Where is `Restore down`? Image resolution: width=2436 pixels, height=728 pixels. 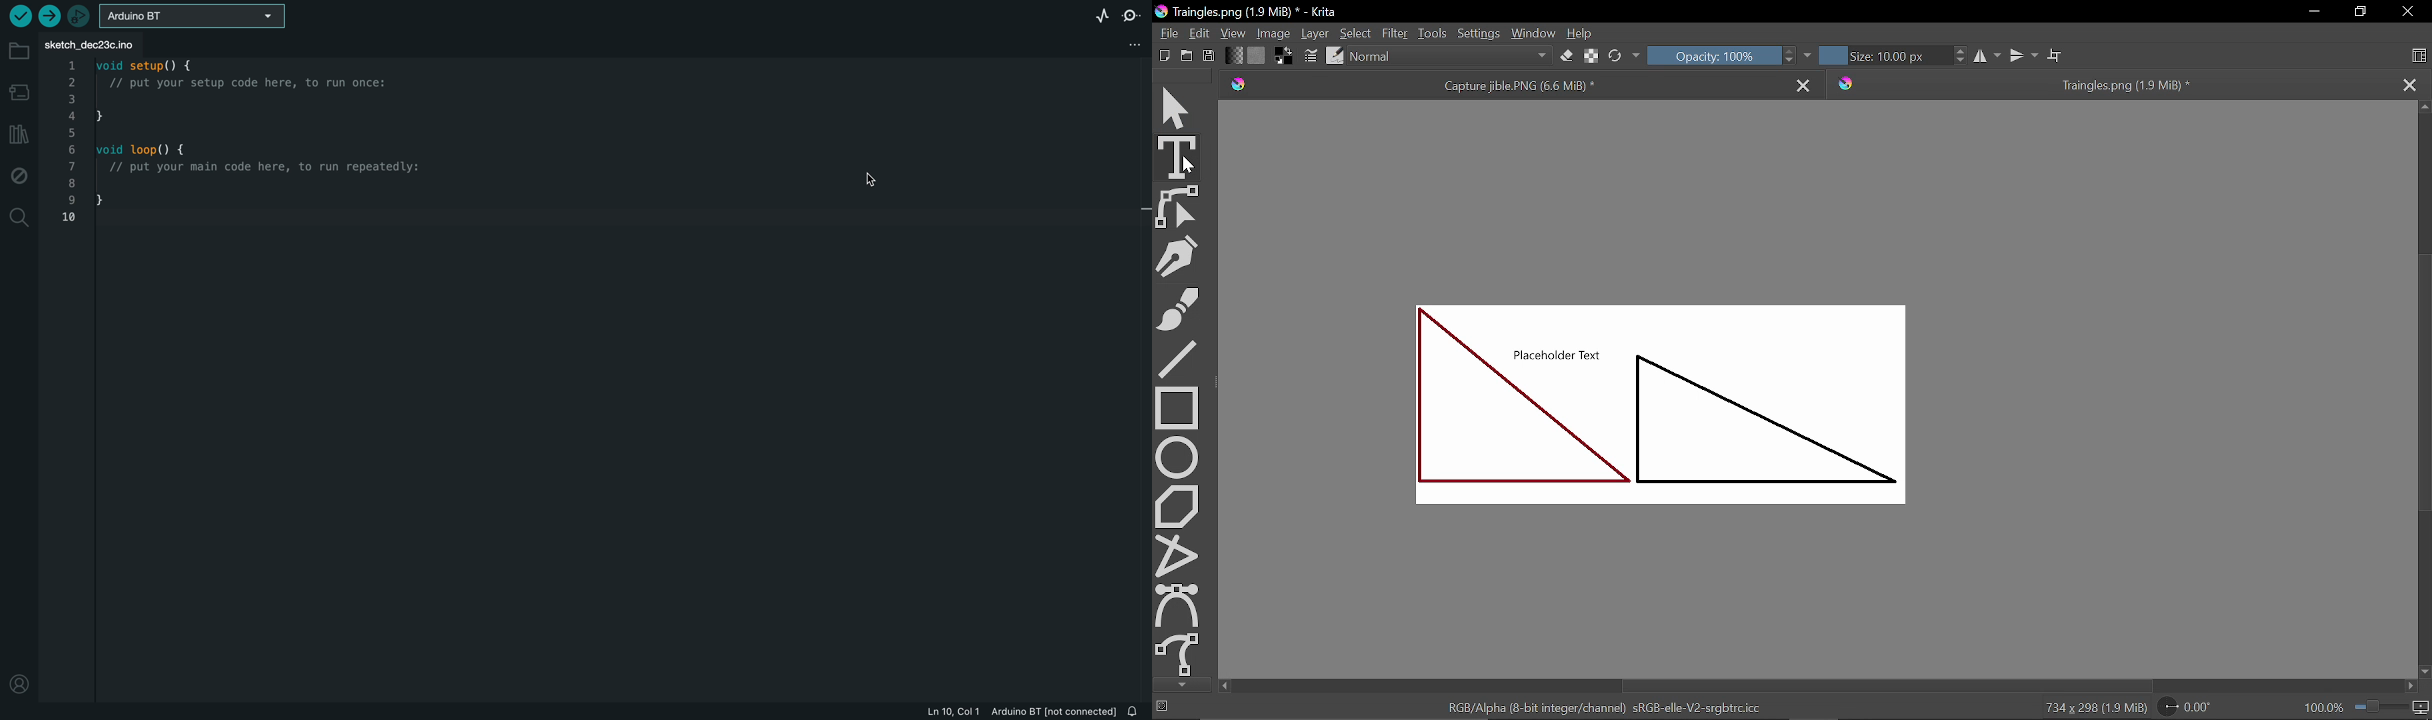 Restore down is located at coordinates (2362, 12).